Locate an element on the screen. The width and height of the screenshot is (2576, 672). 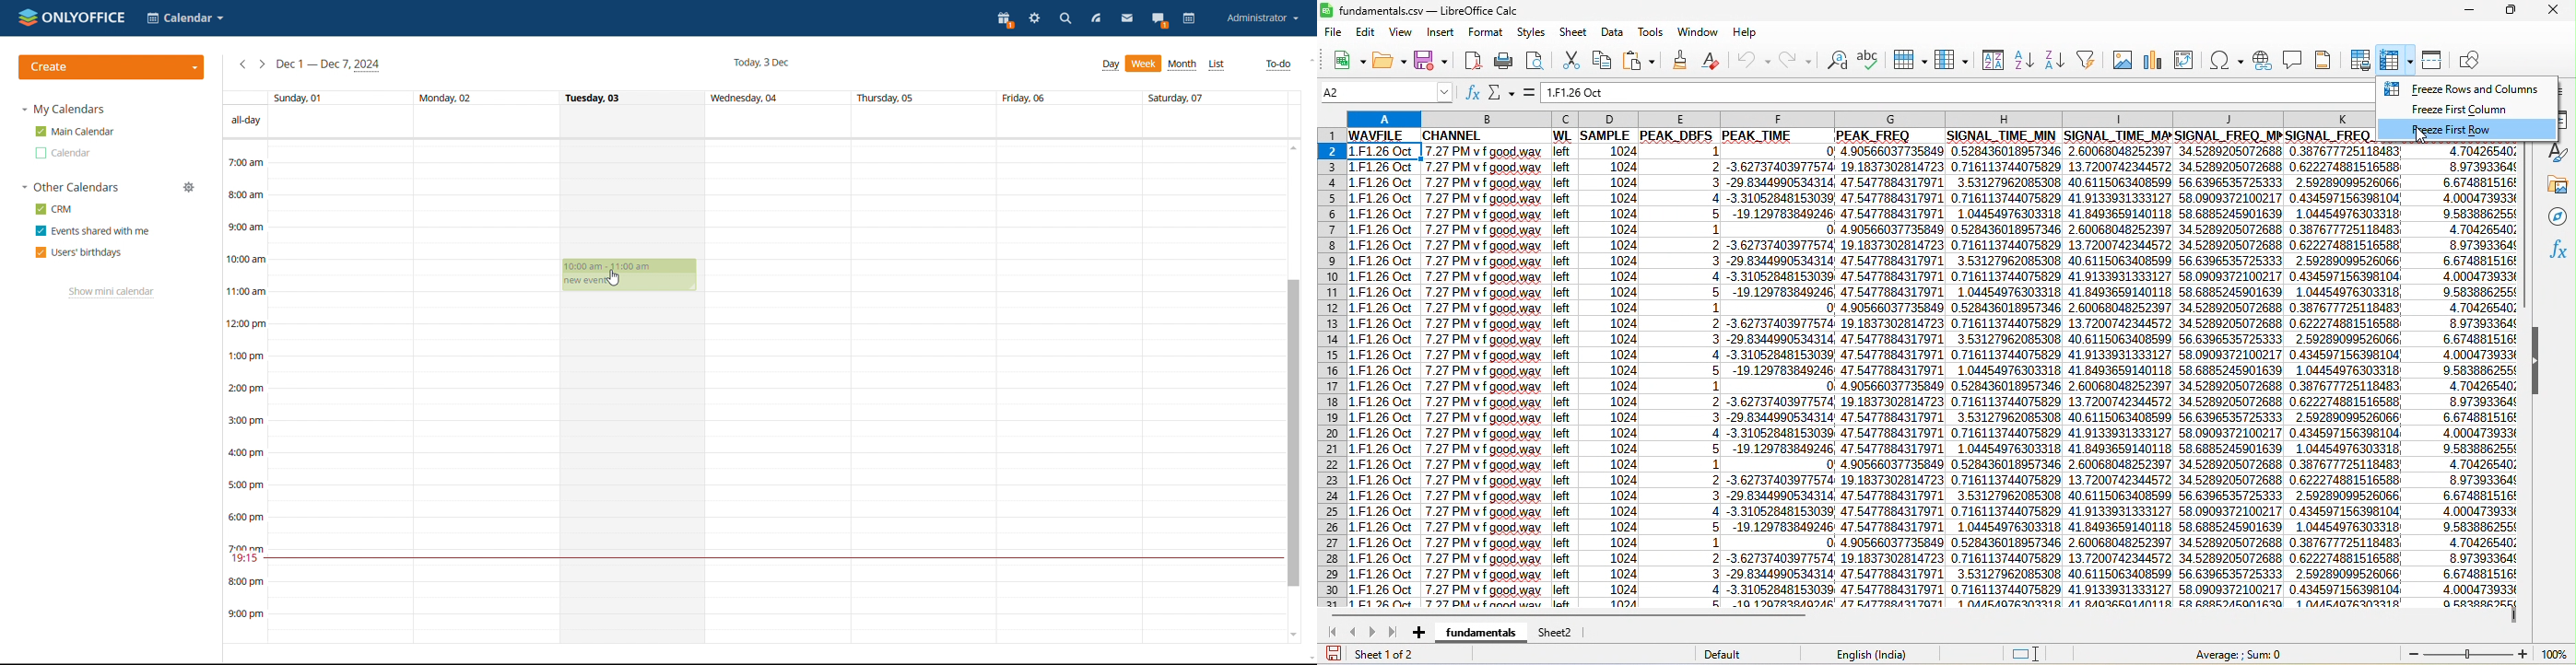
export directly as pdf is located at coordinates (1472, 61).